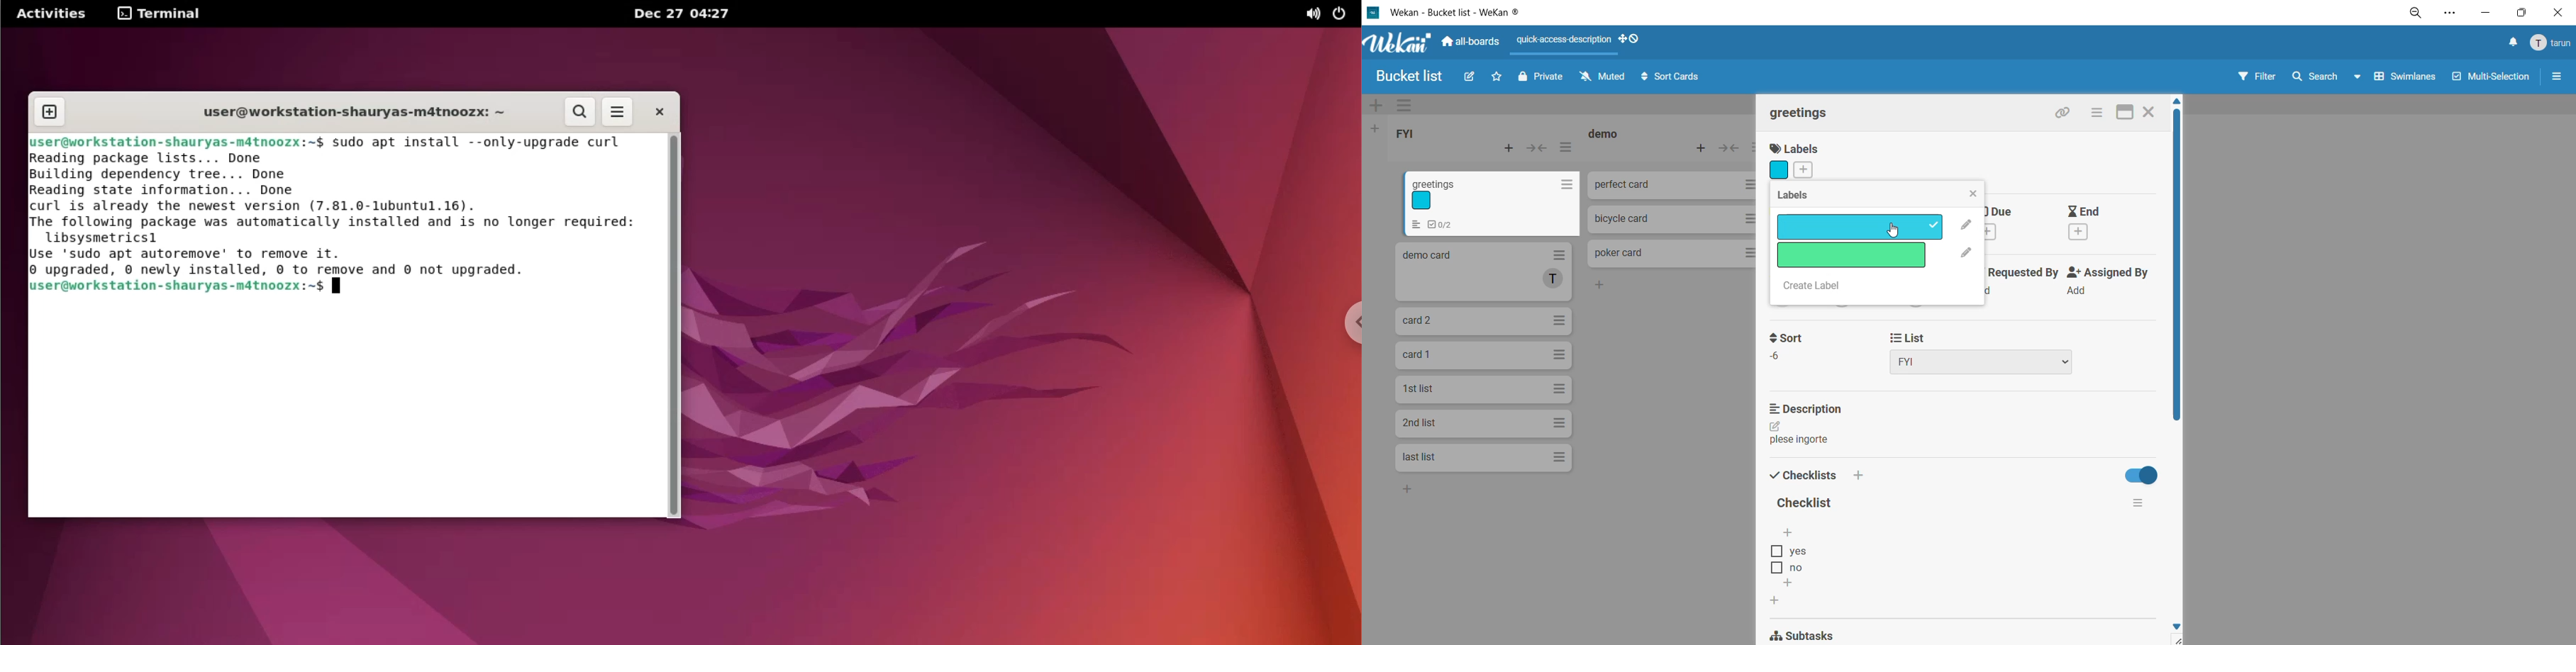  What do you see at coordinates (2067, 113) in the screenshot?
I see `copy link` at bounding box center [2067, 113].